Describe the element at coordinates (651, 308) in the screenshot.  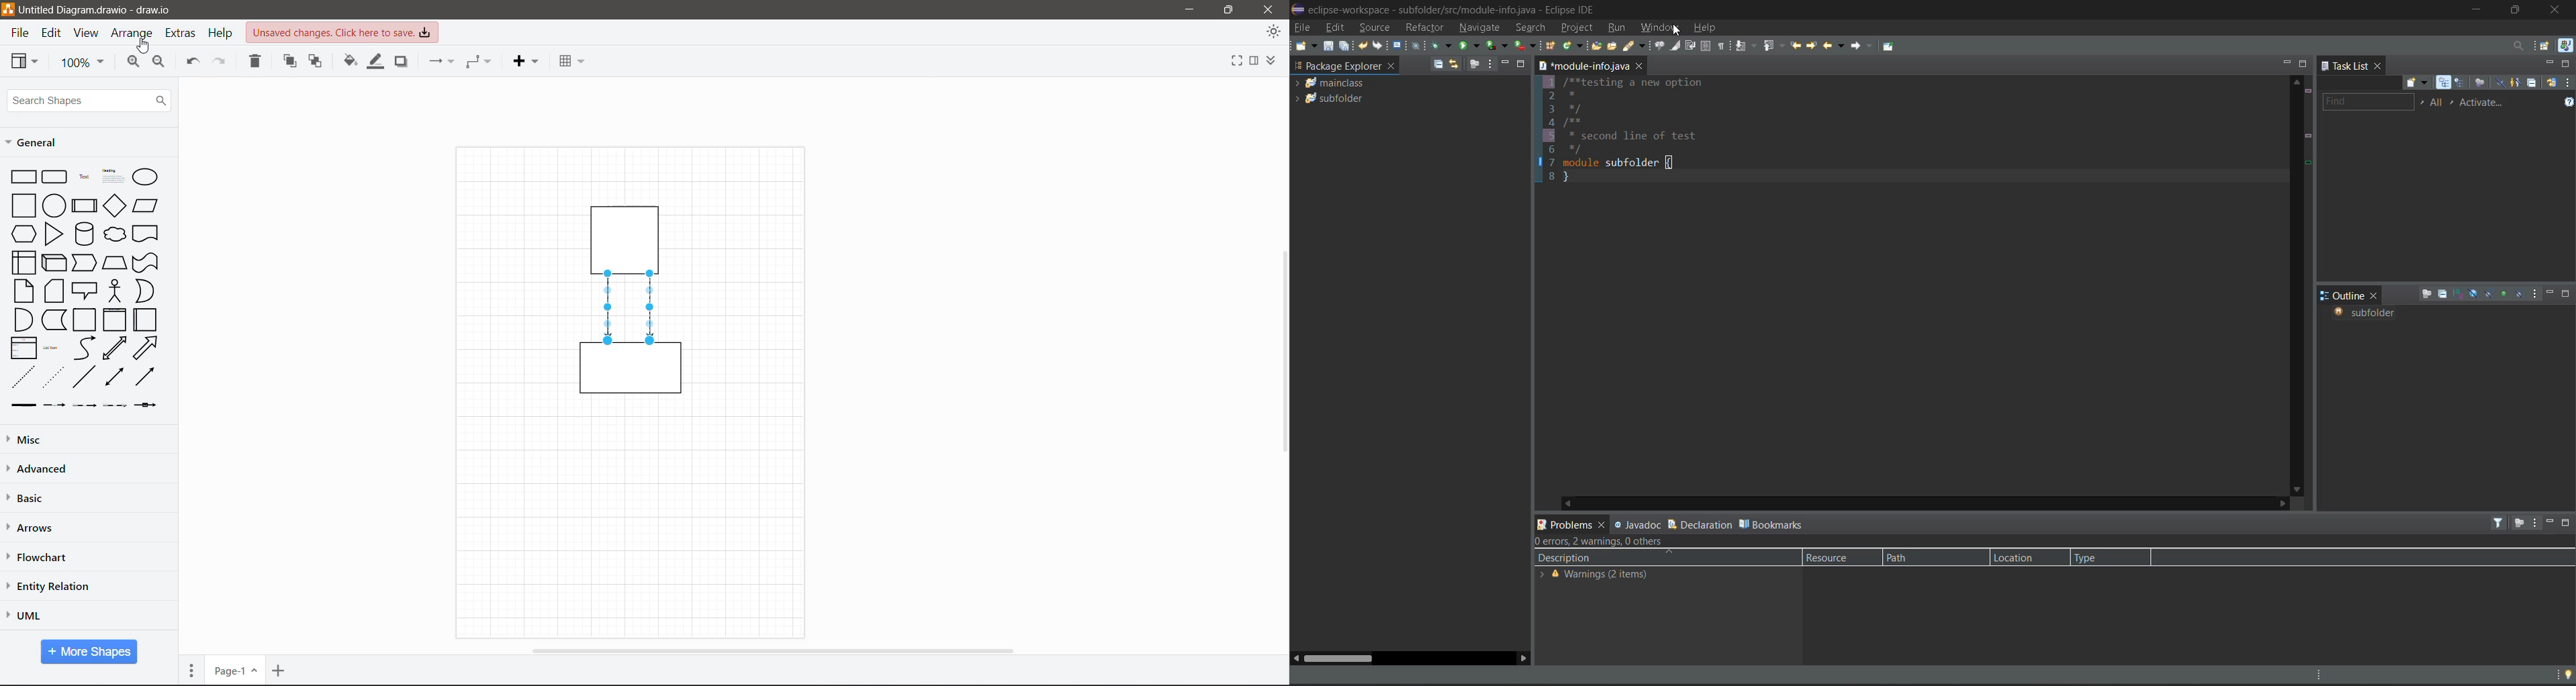
I see `Directional Connector` at that location.